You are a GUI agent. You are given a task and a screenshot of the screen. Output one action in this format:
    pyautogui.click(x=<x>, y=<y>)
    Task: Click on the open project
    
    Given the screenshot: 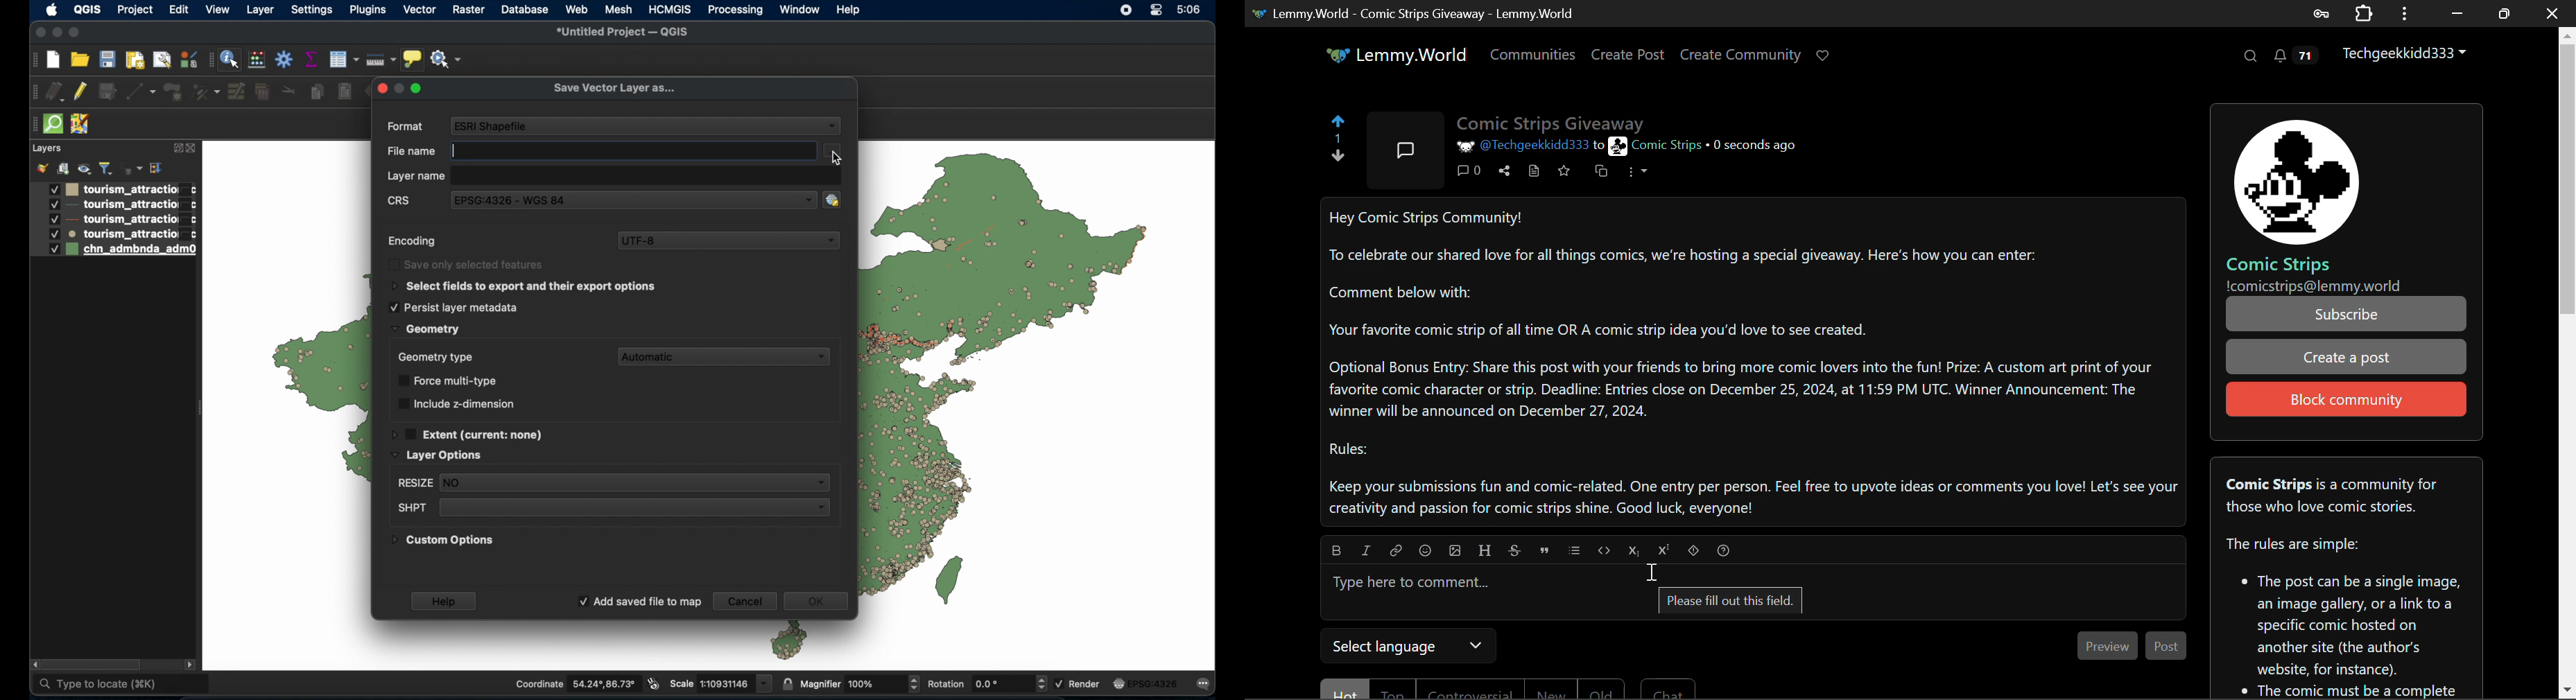 What is the action you would take?
    pyautogui.click(x=80, y=58)
    